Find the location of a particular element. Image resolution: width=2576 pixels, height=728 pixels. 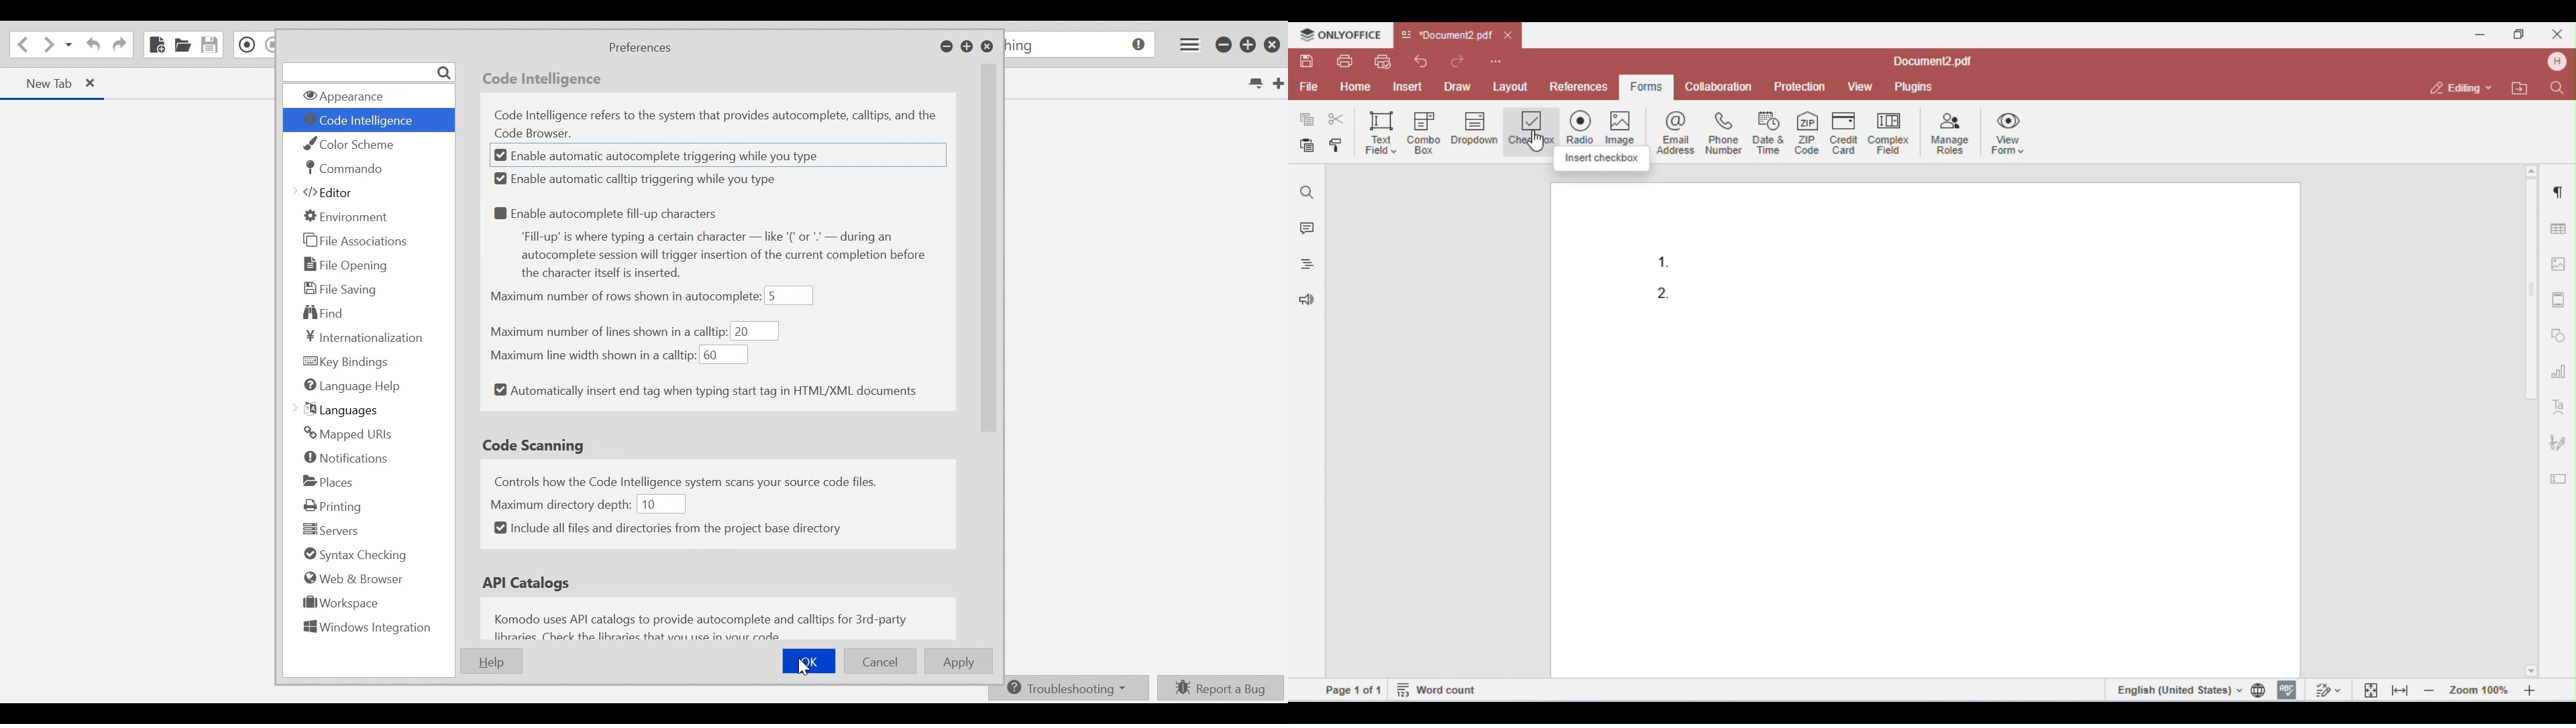

Close is located at coordinates (987, 48).